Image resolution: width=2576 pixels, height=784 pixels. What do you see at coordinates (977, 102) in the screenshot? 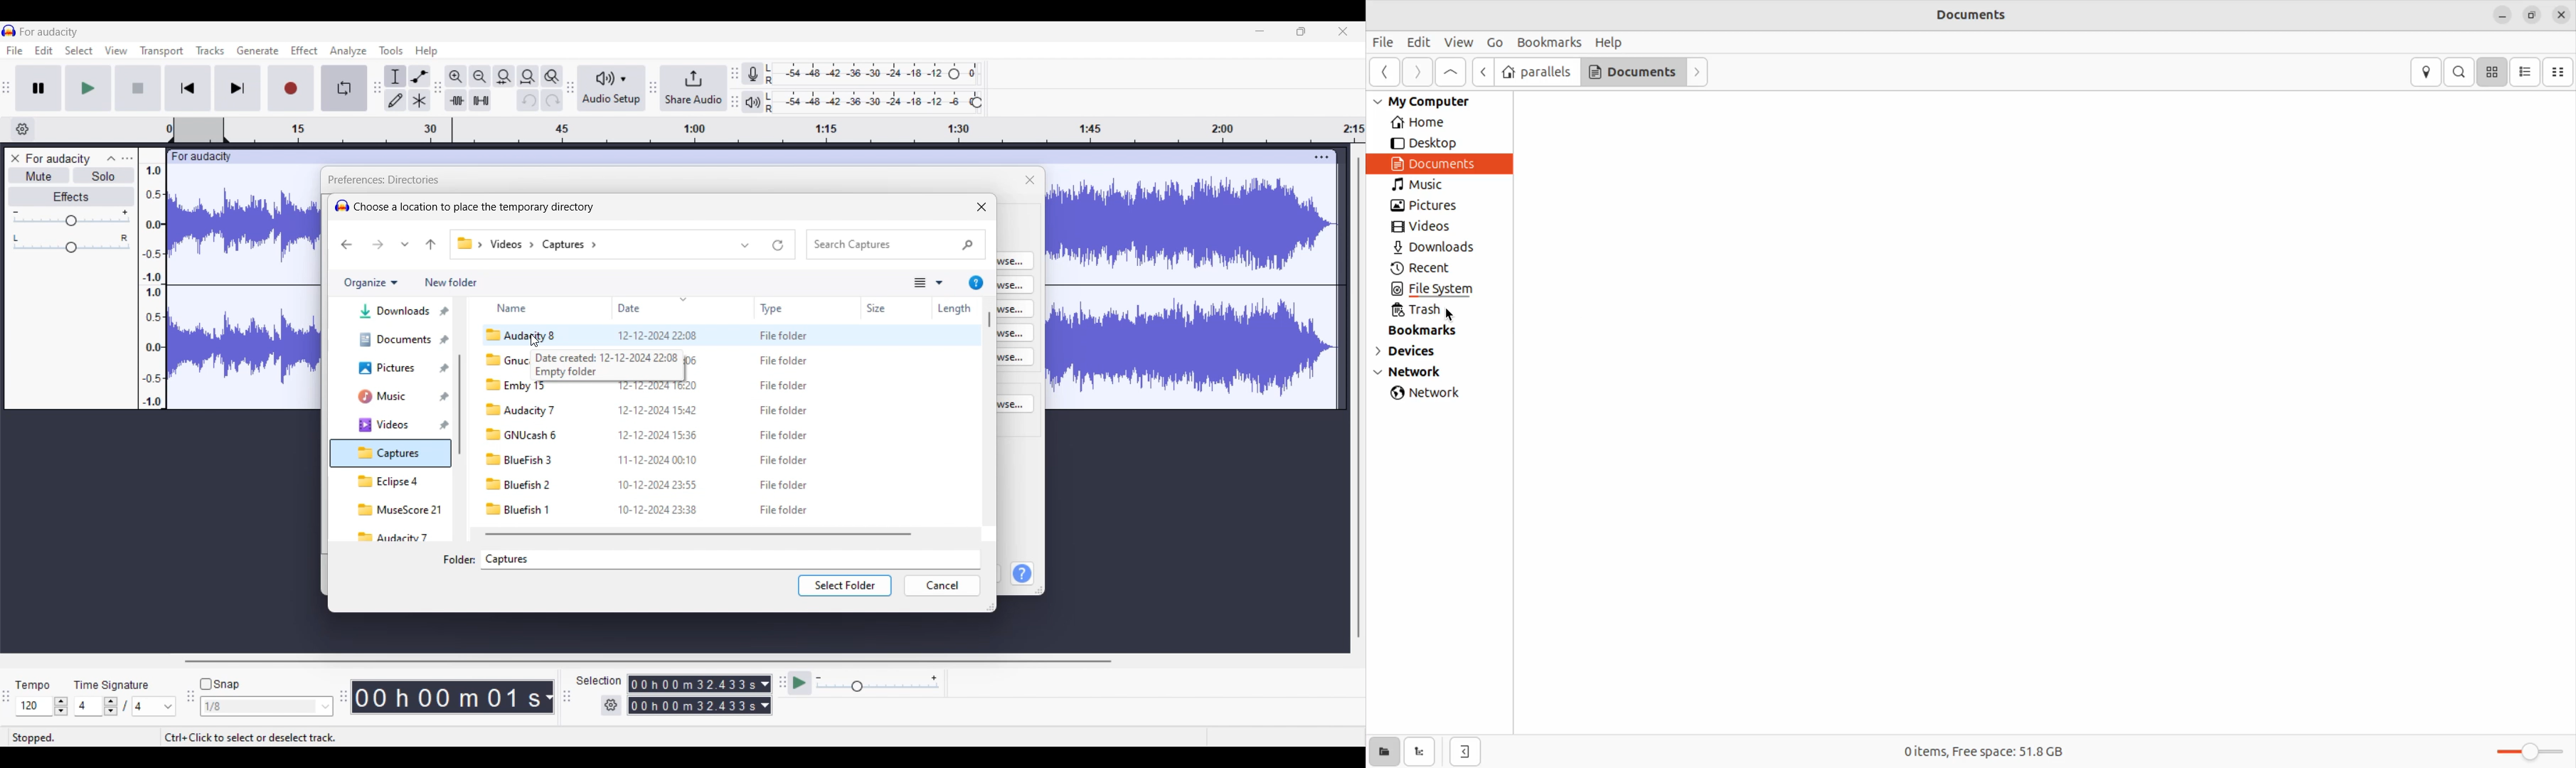
I see `Header to change playback level` at bounding box center [977, 102].